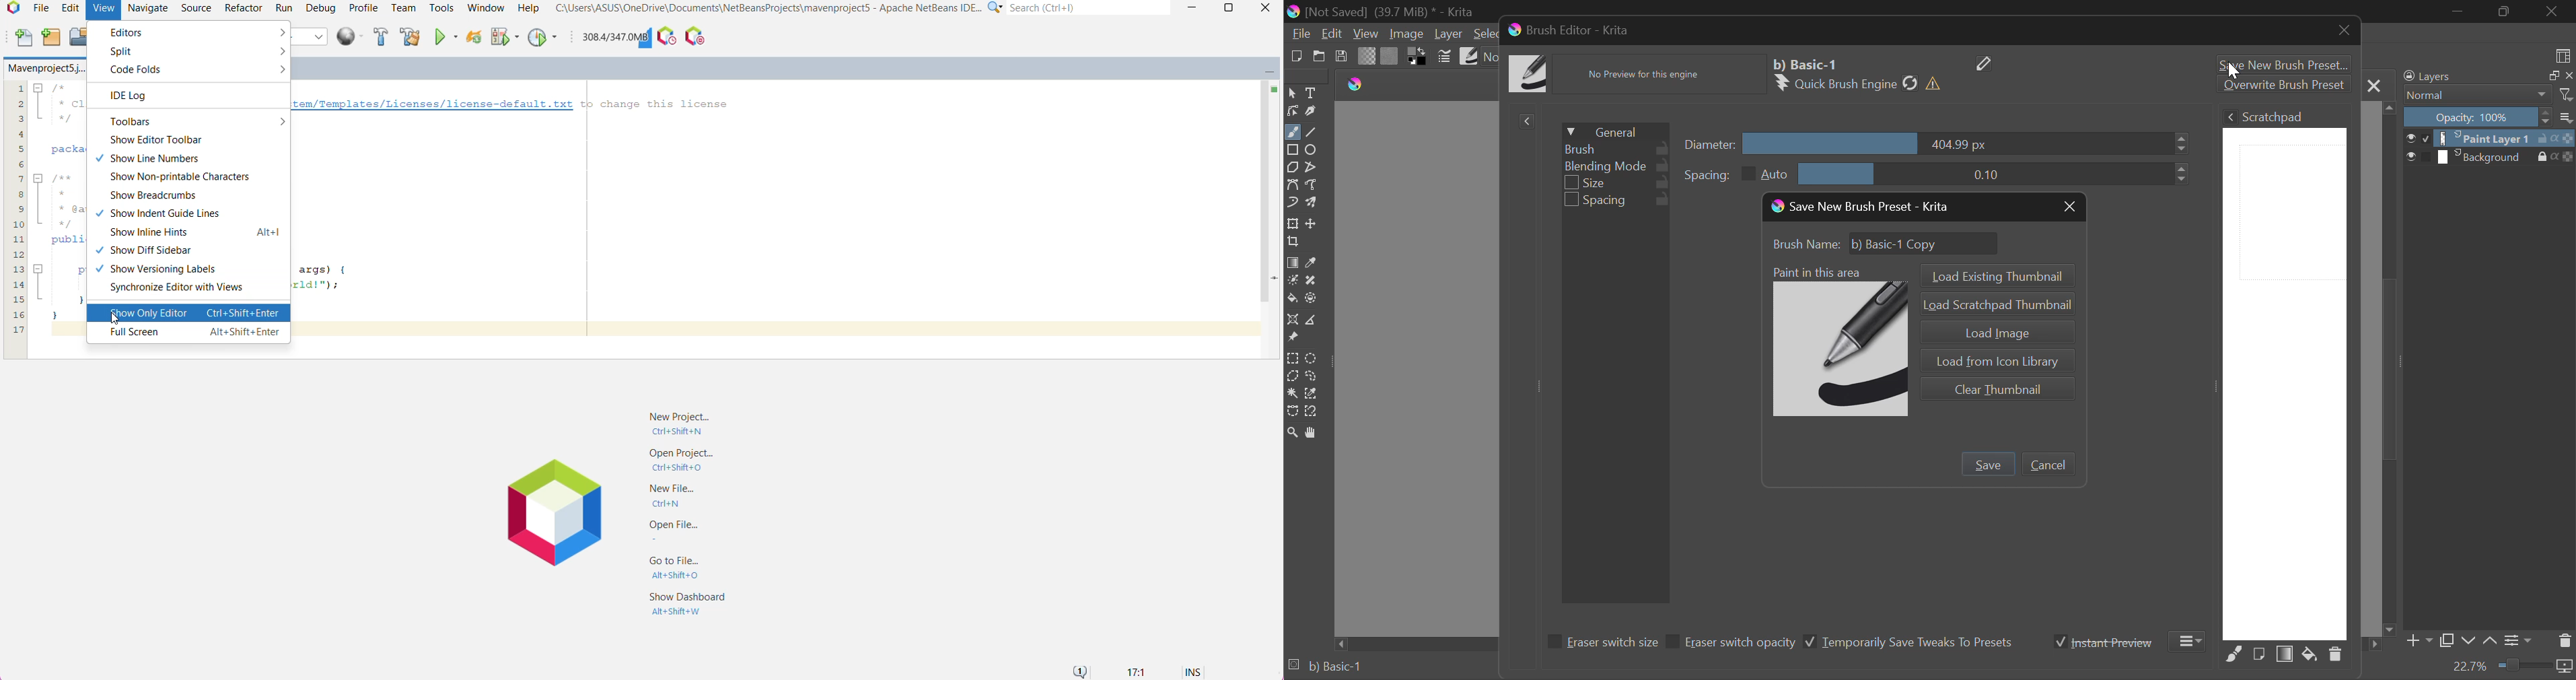 This screenshot has height=700, width=2576. Describe the element at coordinates (1996, 358) in the screenshot. I see `Load from Icon Library` at that location.